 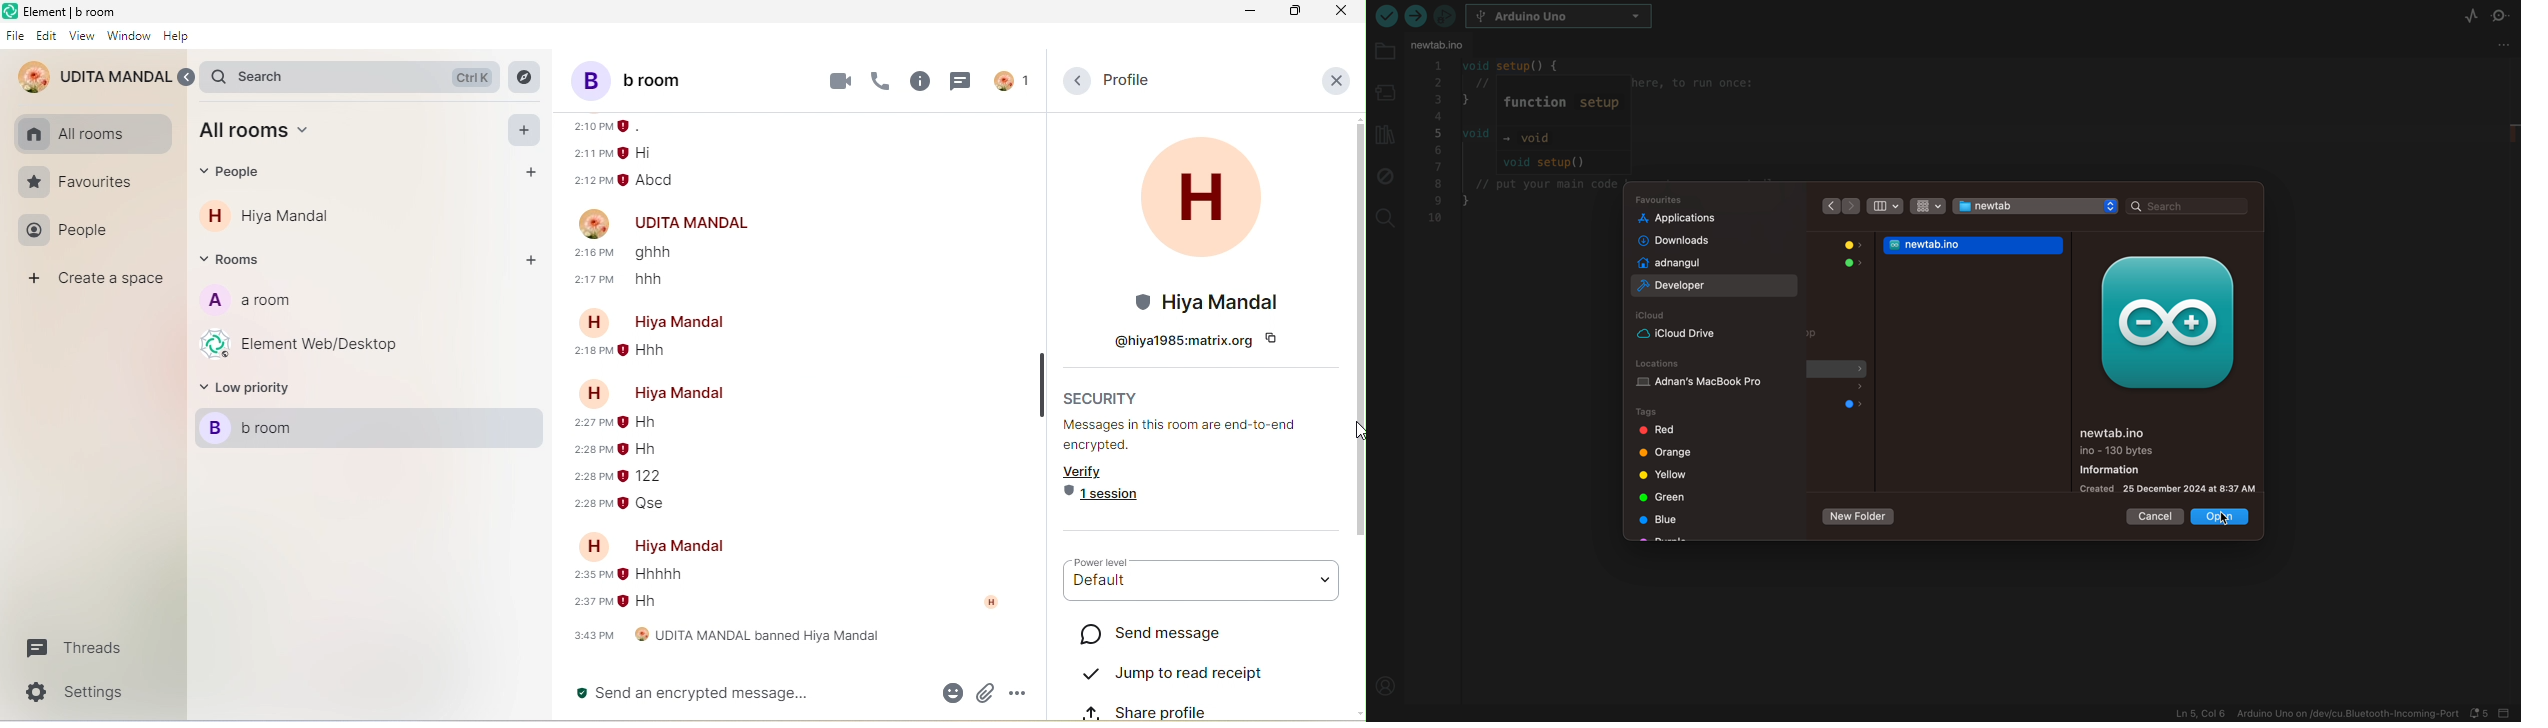 What do you see at coordinates (649, 154) in the screenshot?
I see `hi message ` at bounding box center [649, 154].